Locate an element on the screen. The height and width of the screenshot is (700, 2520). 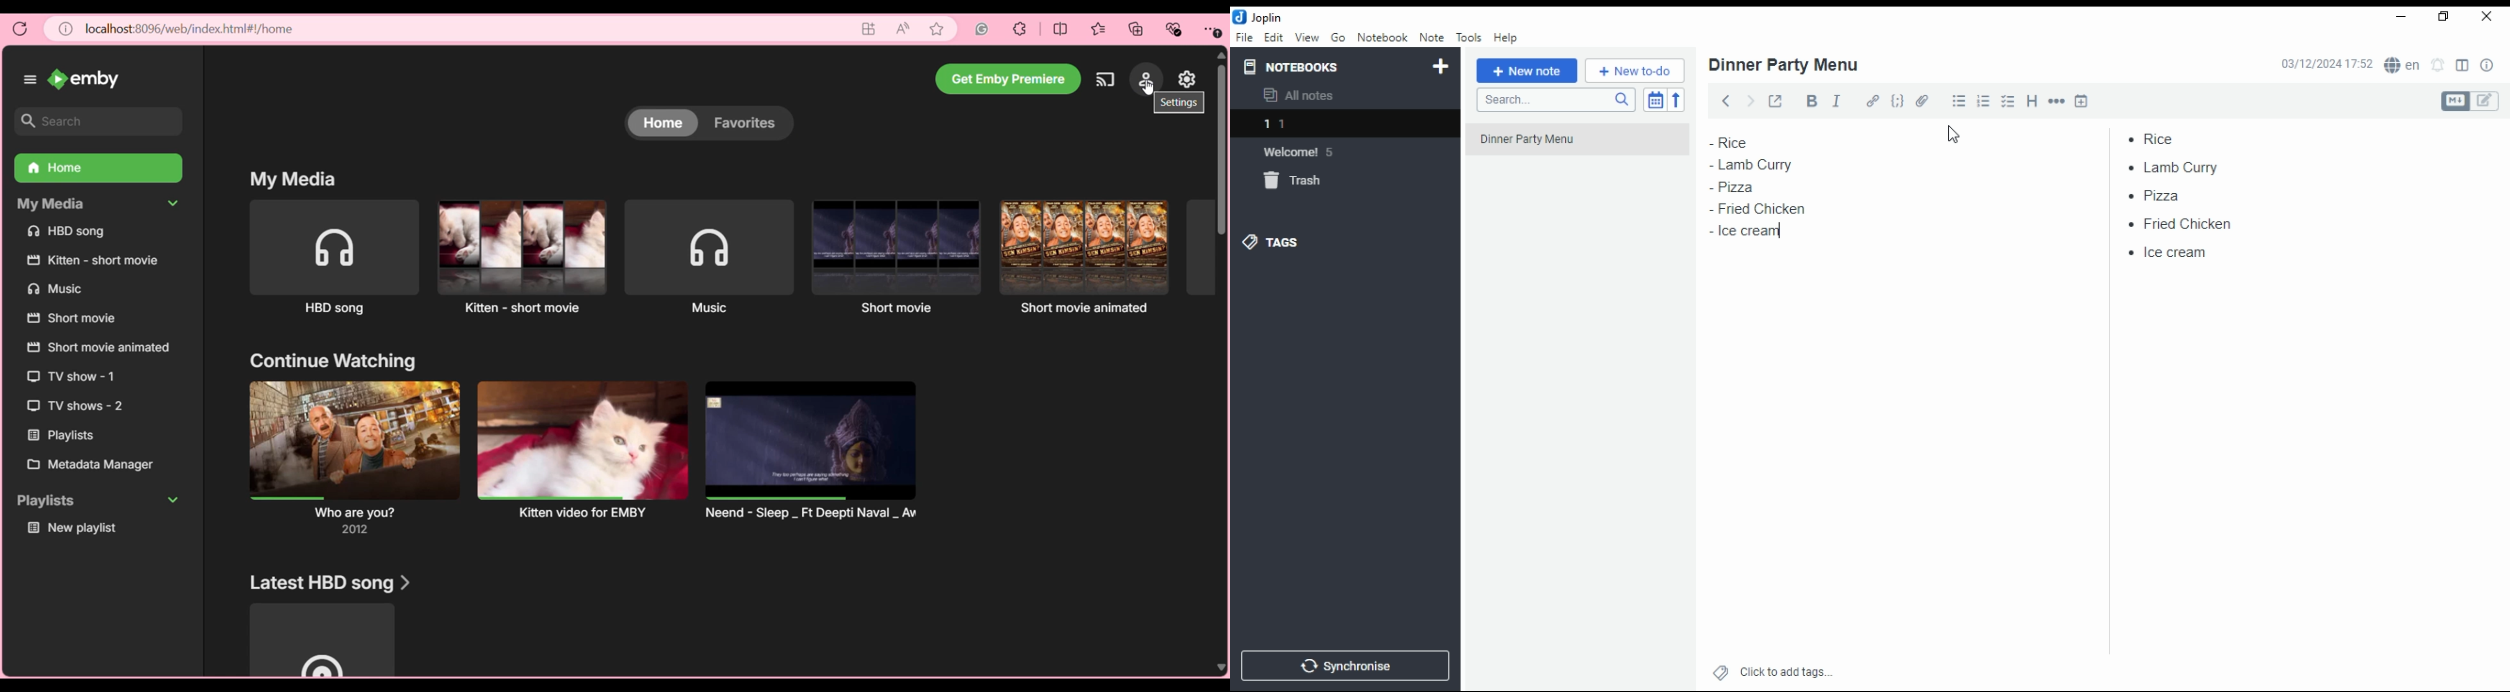
Browser collections is located at coordinates (1136, 29).